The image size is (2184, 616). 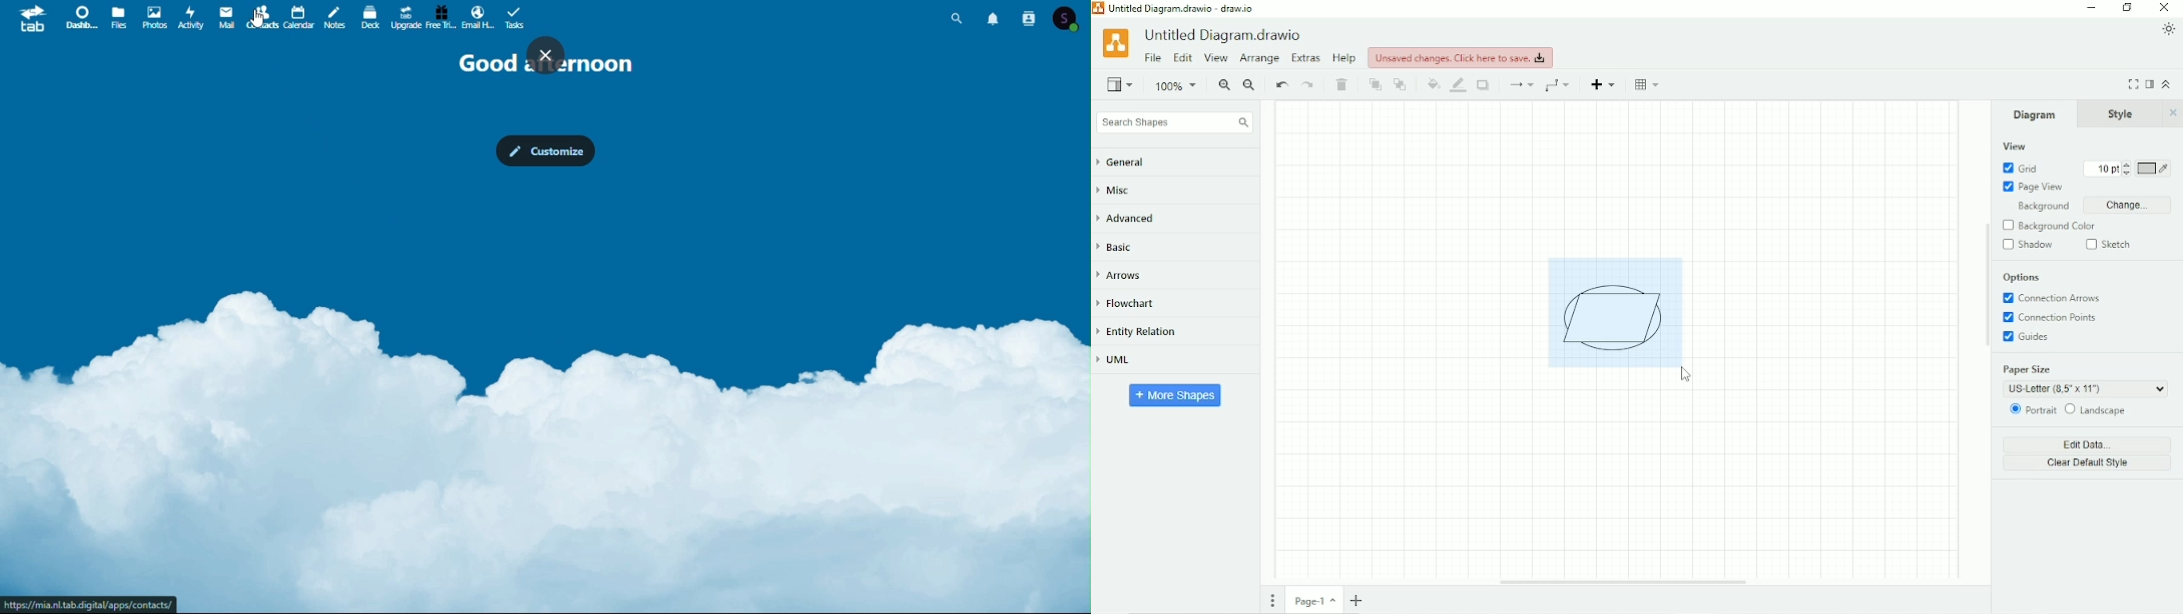 I want to click on Title, so click(x=1226, y=35).